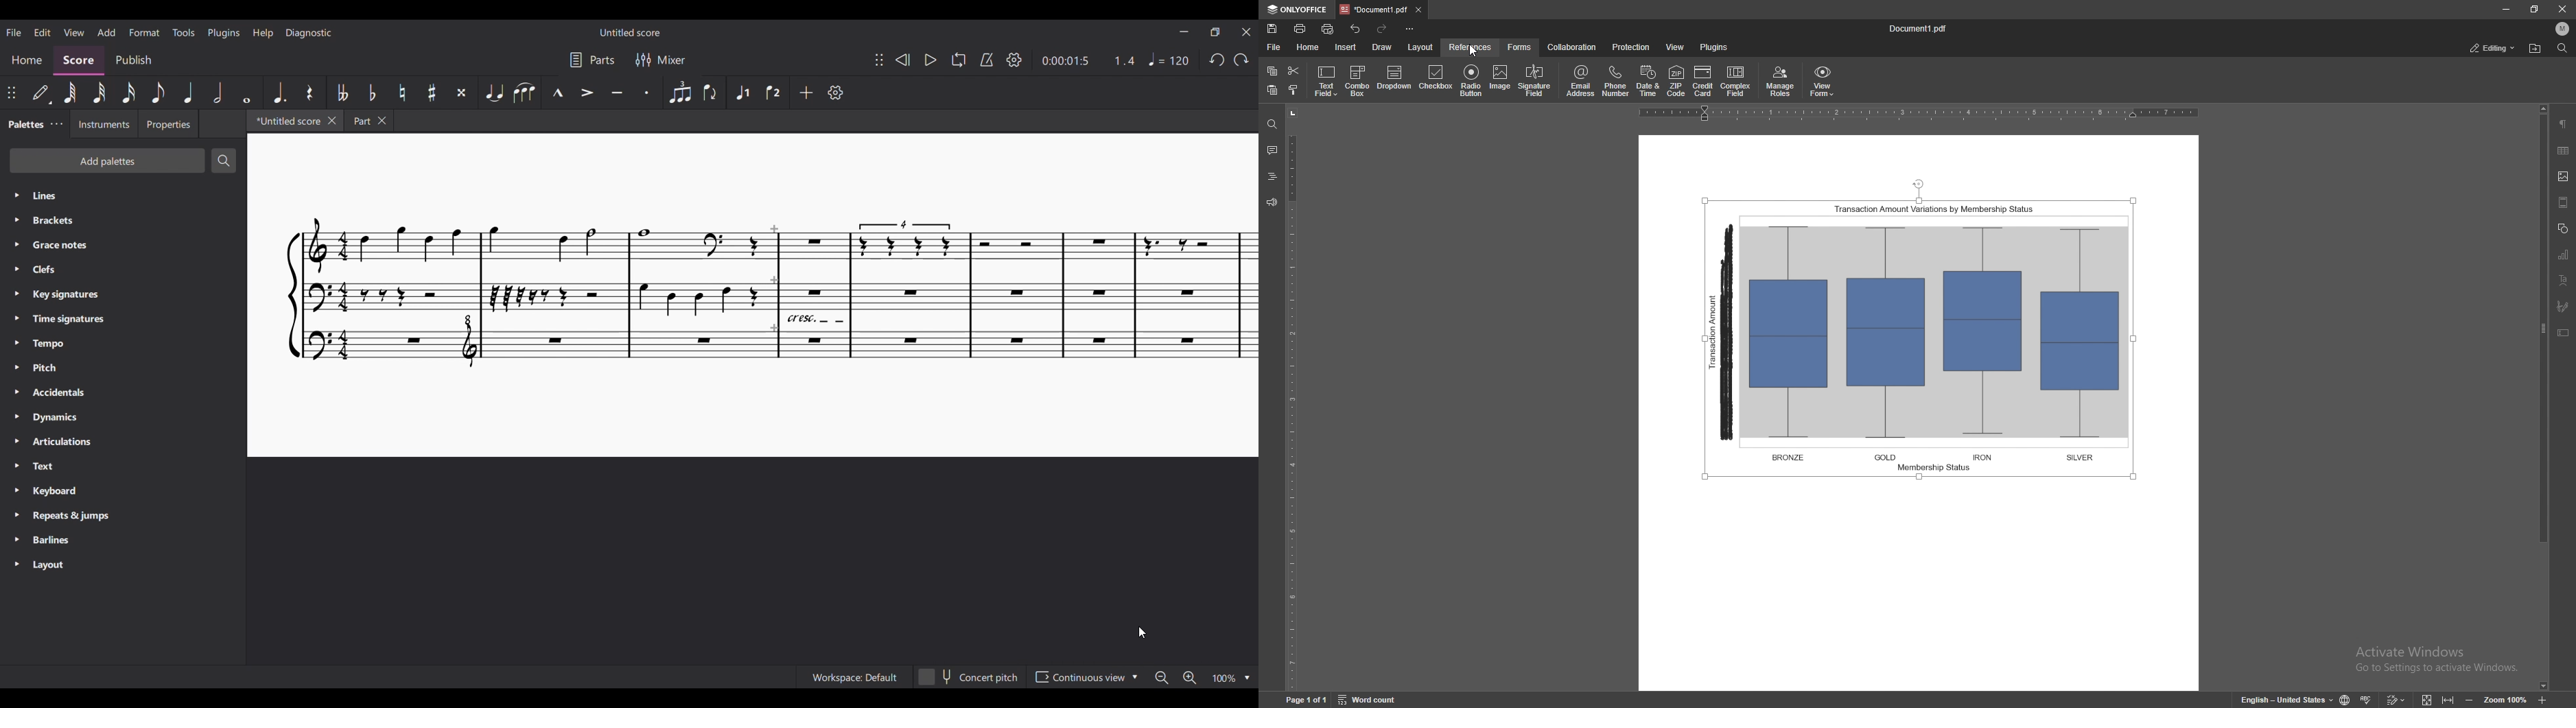  Describe the element at coordinates (100, 92) in the screenshot. I see `32nd note` at that location.